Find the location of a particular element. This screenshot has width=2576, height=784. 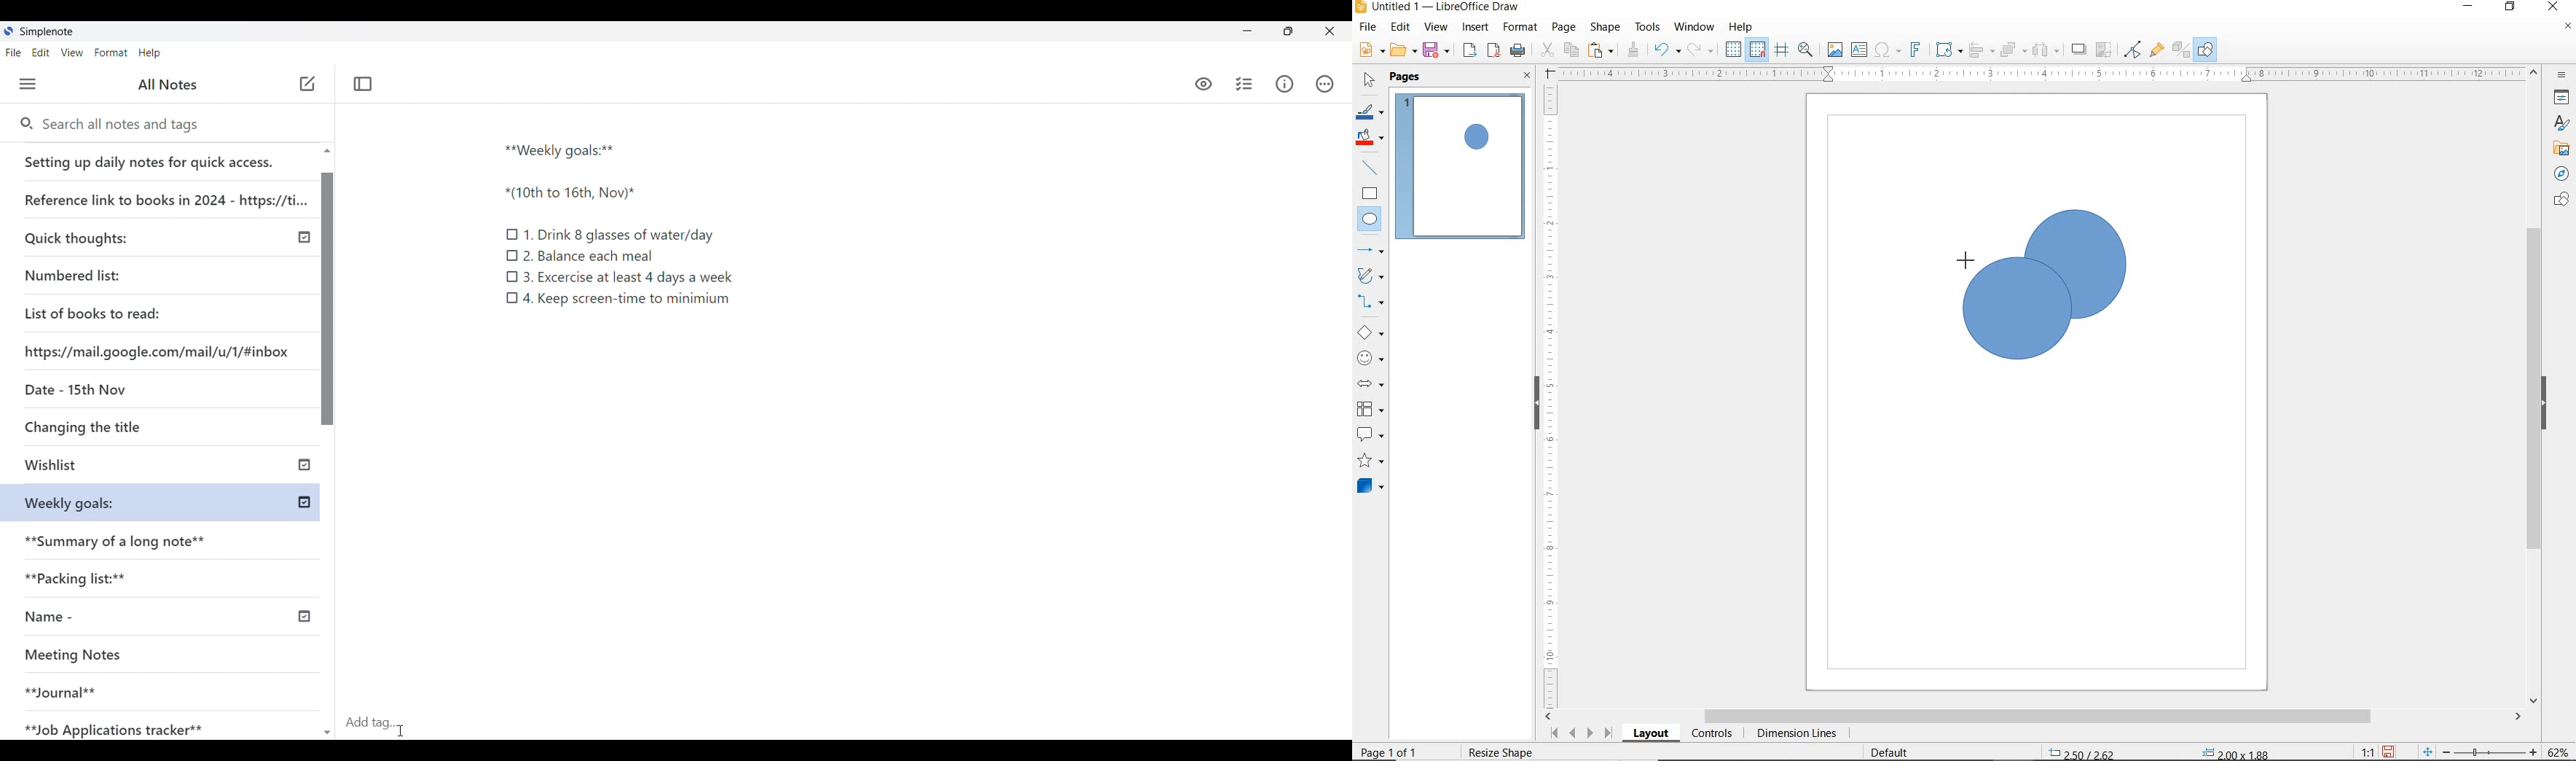

Menu is located at coordinates (27, 84).